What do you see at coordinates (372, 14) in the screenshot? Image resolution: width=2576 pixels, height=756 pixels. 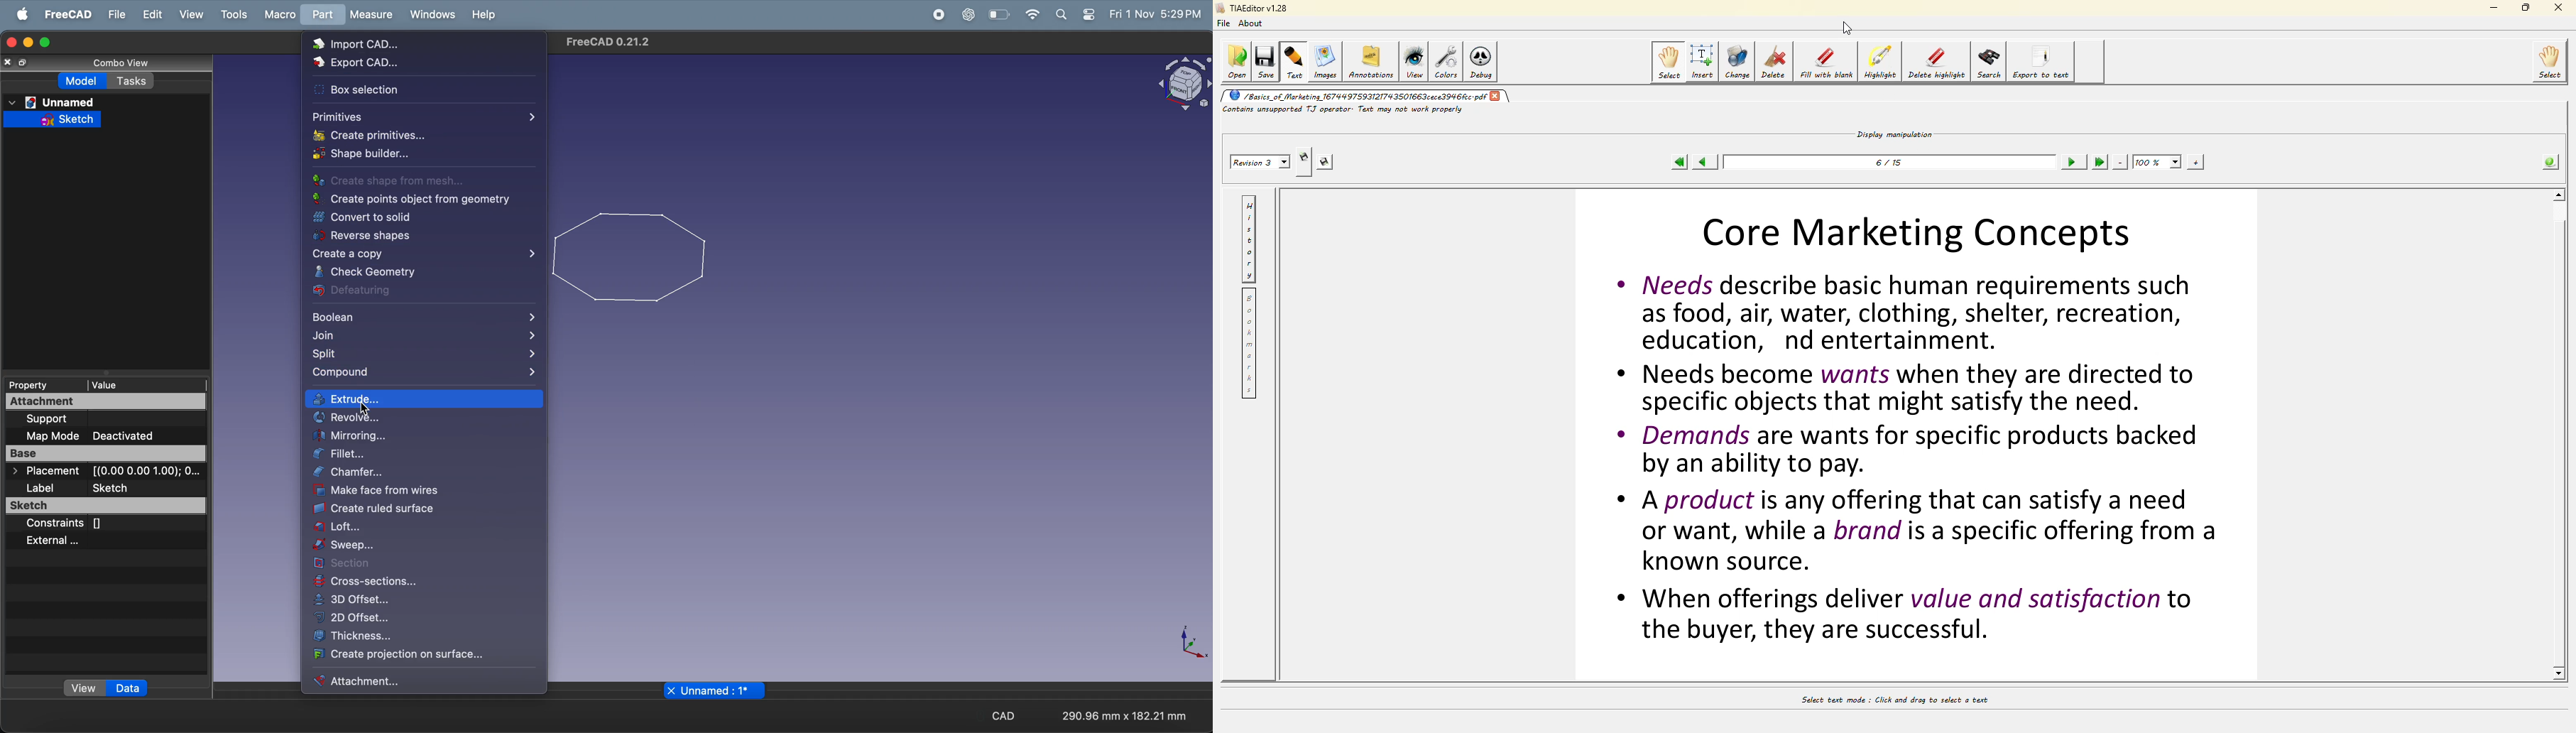 I see `measure` at bounding box center [372, 14].